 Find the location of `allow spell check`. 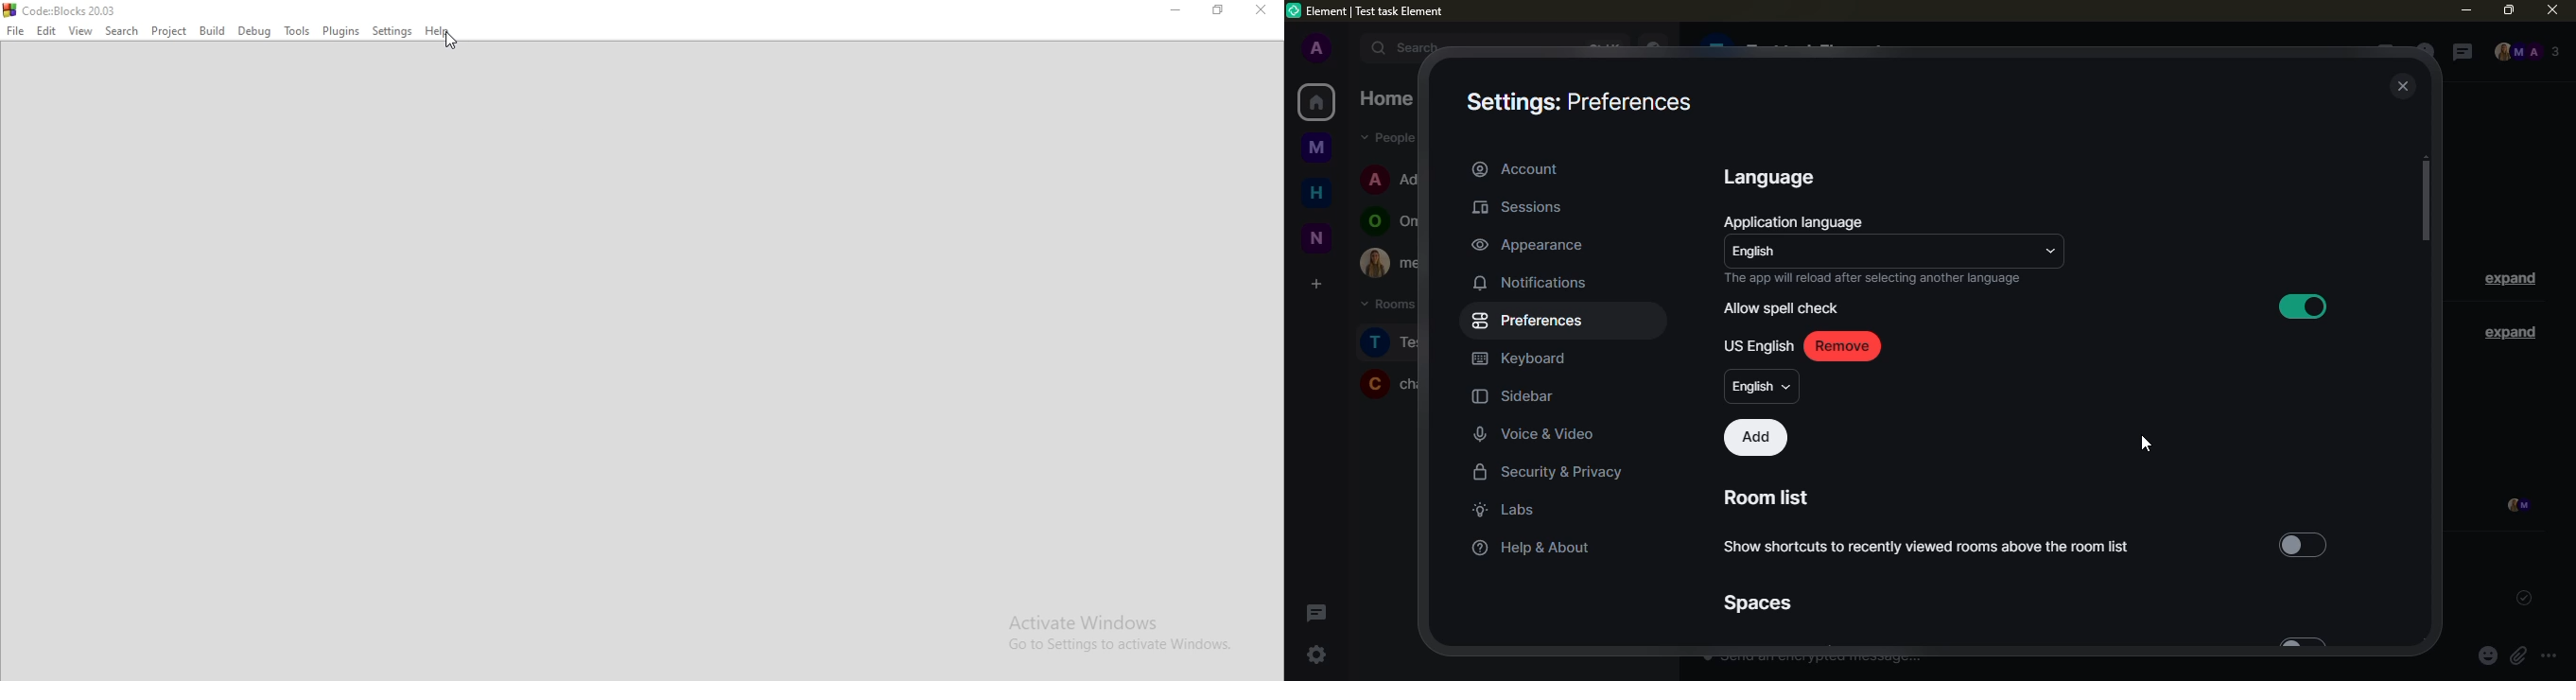

allow spell check is located at coordinates (1783, 307).